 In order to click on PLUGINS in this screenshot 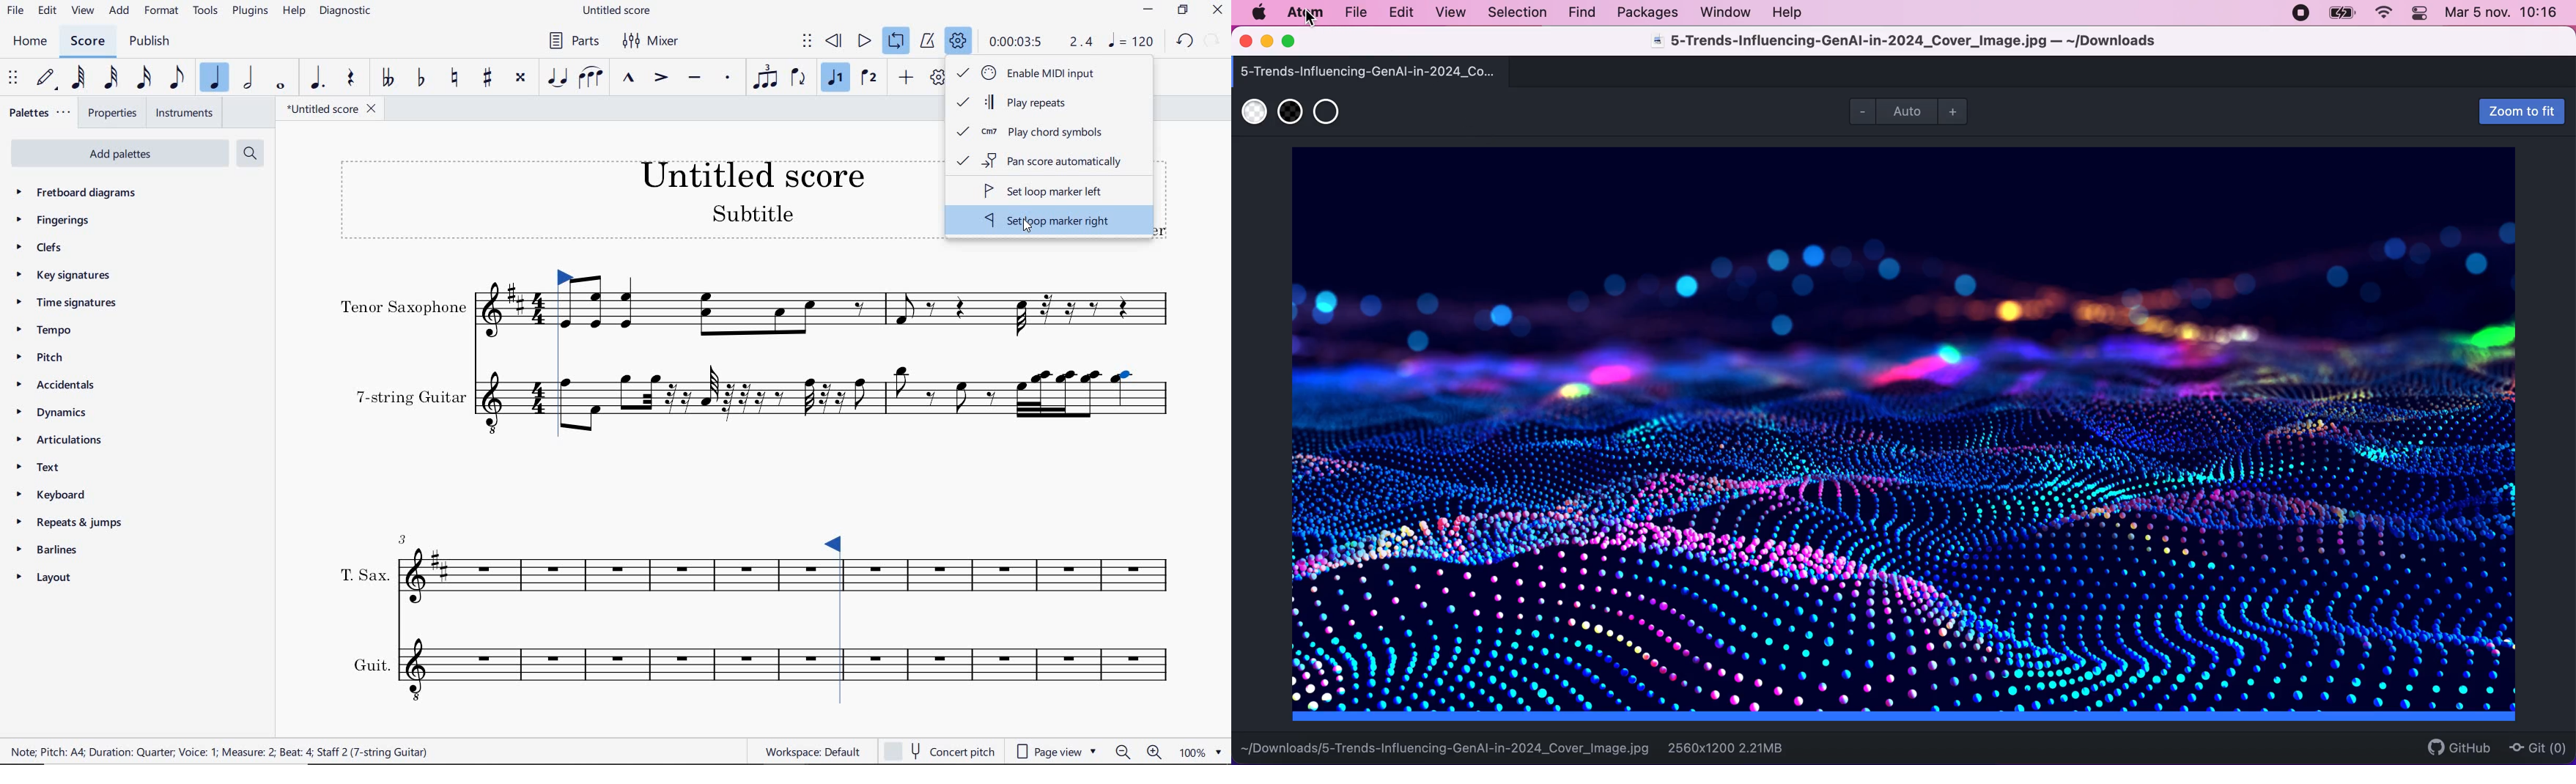, I will do `click(249, 12)`.